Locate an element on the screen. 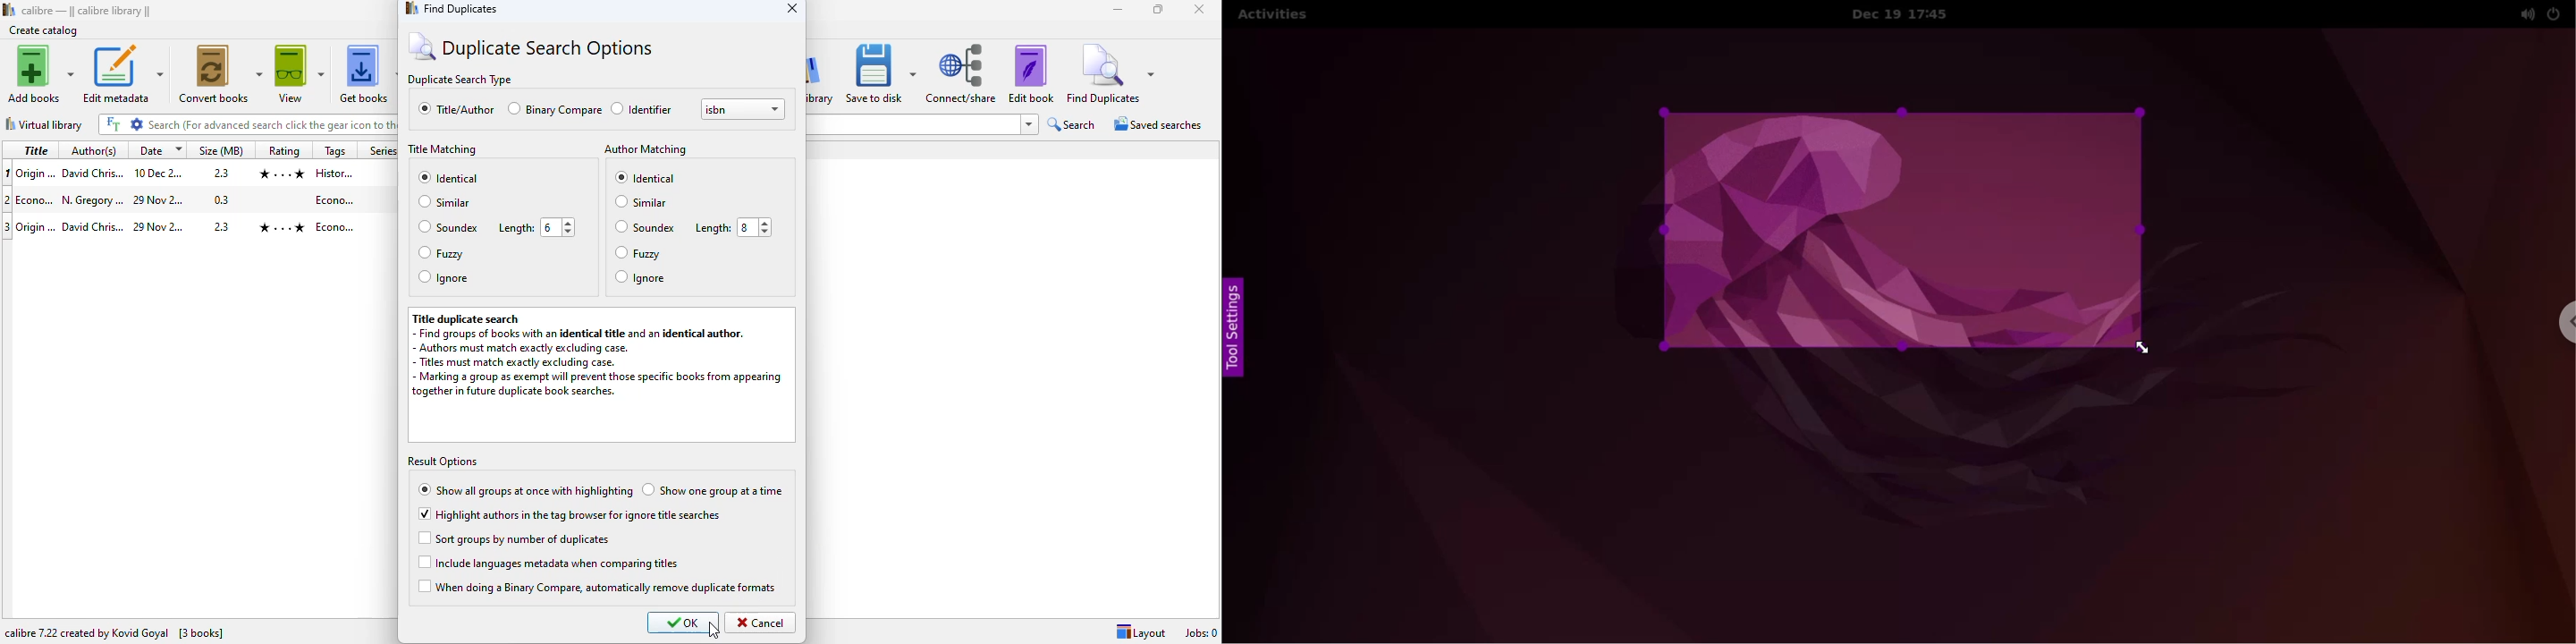 The height and width of the screenshot is (644, 2576). size (MB) is located at coordinates (222, 149).